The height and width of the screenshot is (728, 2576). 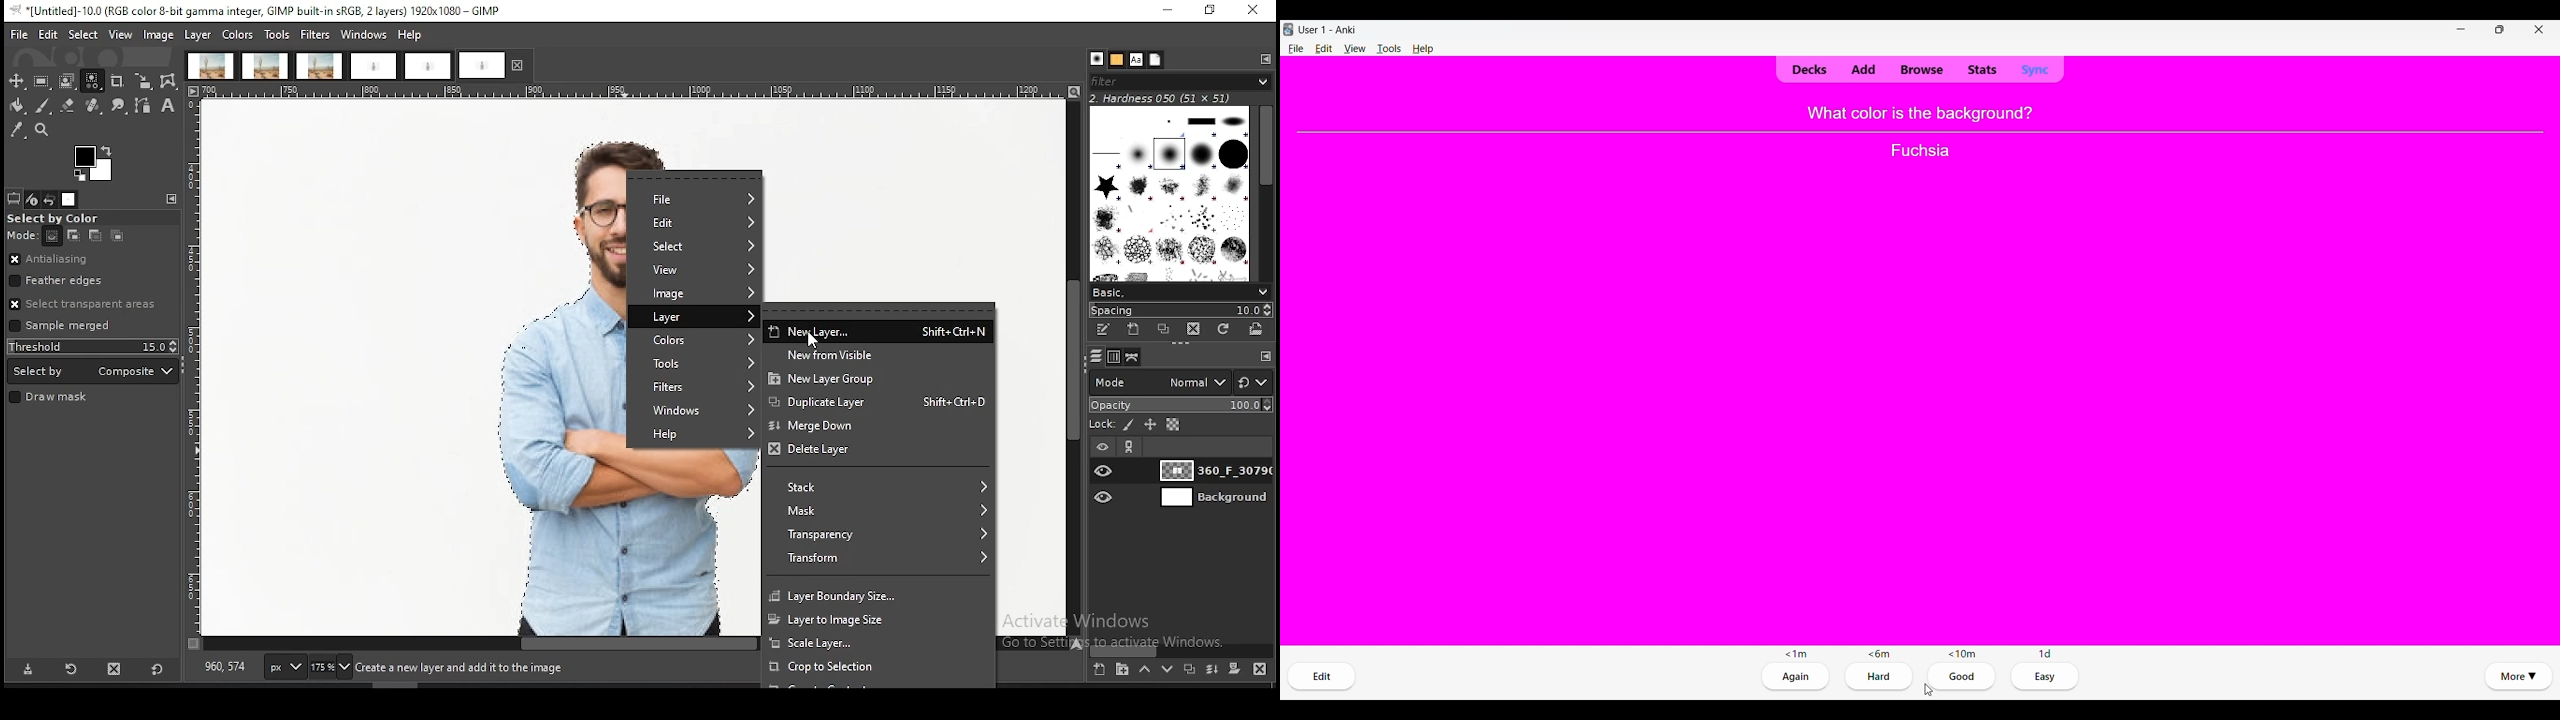 What do you see at coordinates (92, 81) in the screenshot?
I see `select by similar color` at bounding box center [92, 81].